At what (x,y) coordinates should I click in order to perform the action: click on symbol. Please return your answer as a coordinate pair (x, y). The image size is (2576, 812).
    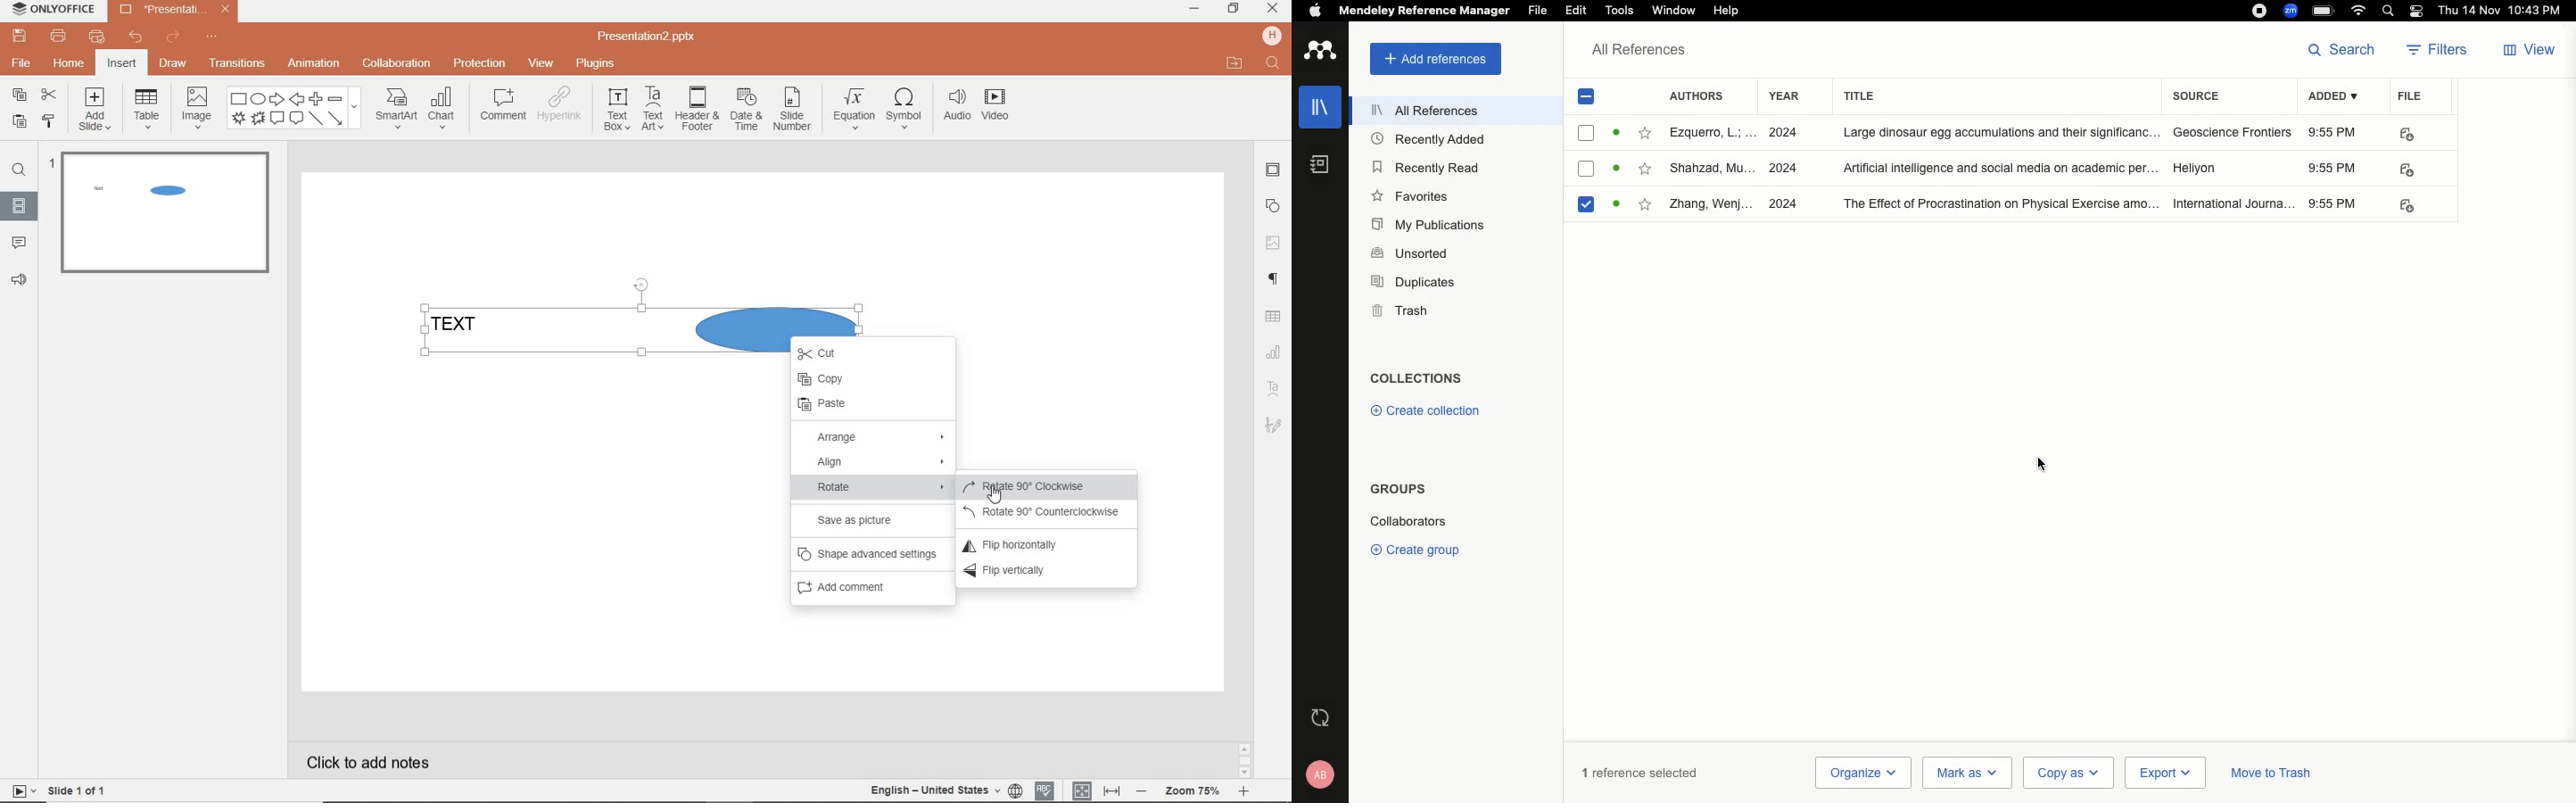
    Looking at the image, I should click on (902, 112).